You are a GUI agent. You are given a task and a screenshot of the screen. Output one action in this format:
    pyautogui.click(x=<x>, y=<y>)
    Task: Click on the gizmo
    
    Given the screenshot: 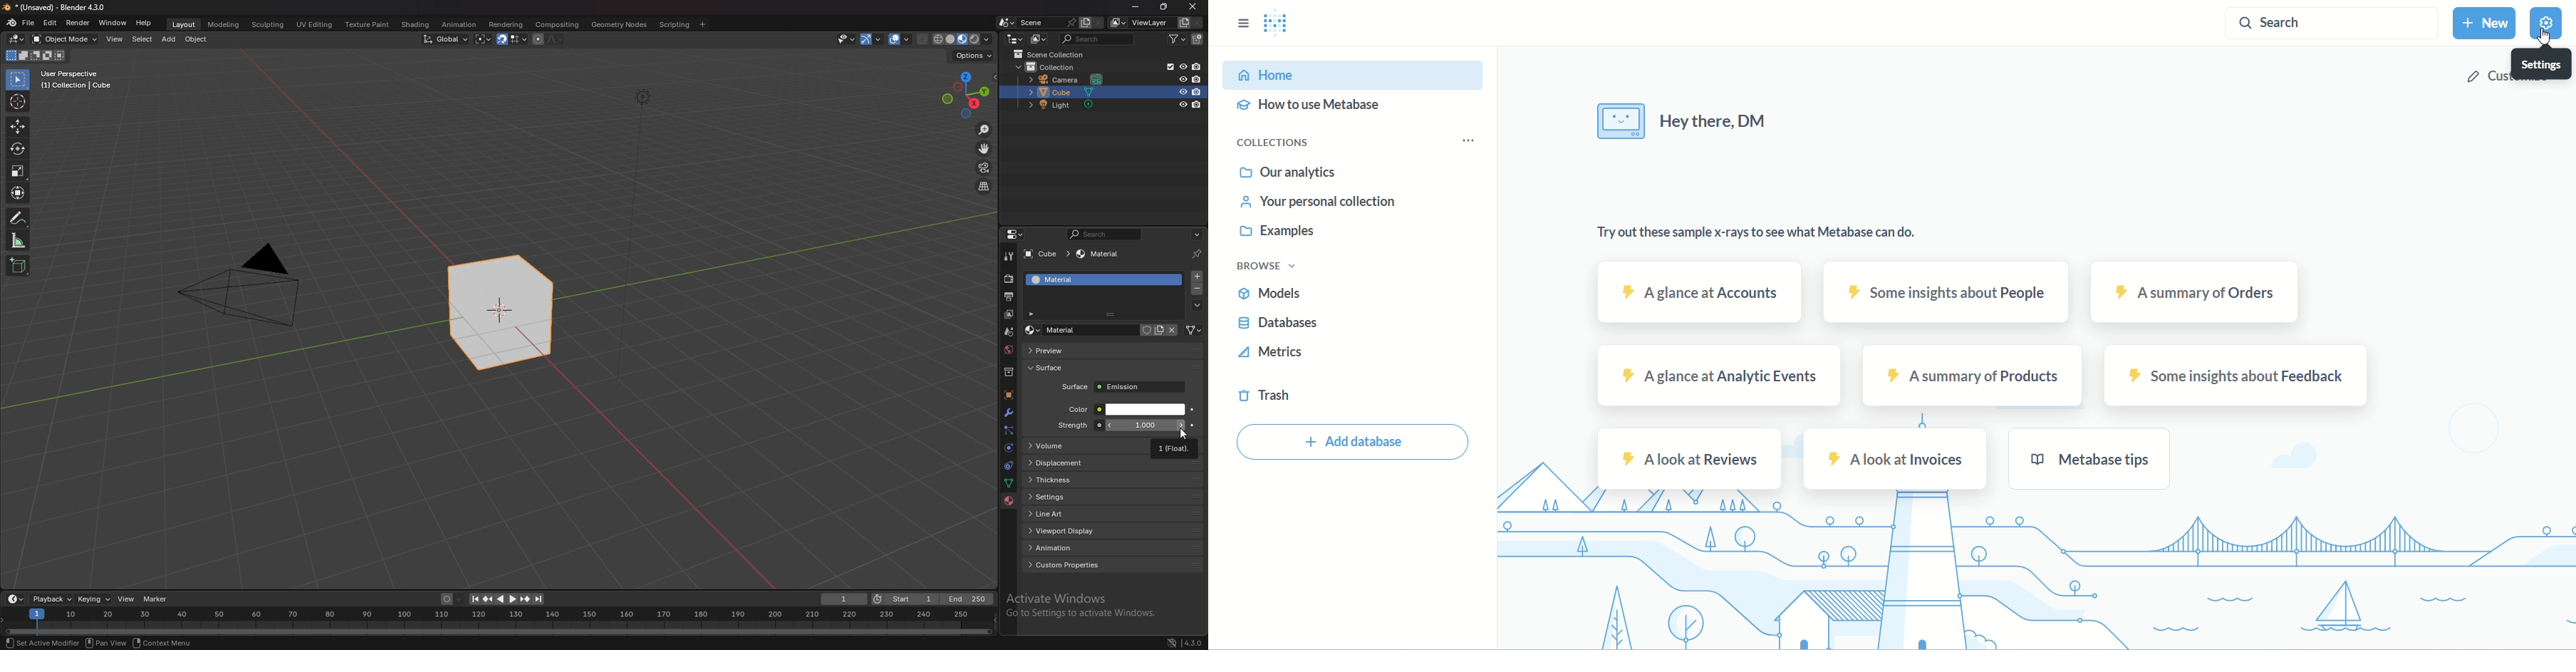 What is the action you would take?
    pyautogui.click(x=874, y=38)
    